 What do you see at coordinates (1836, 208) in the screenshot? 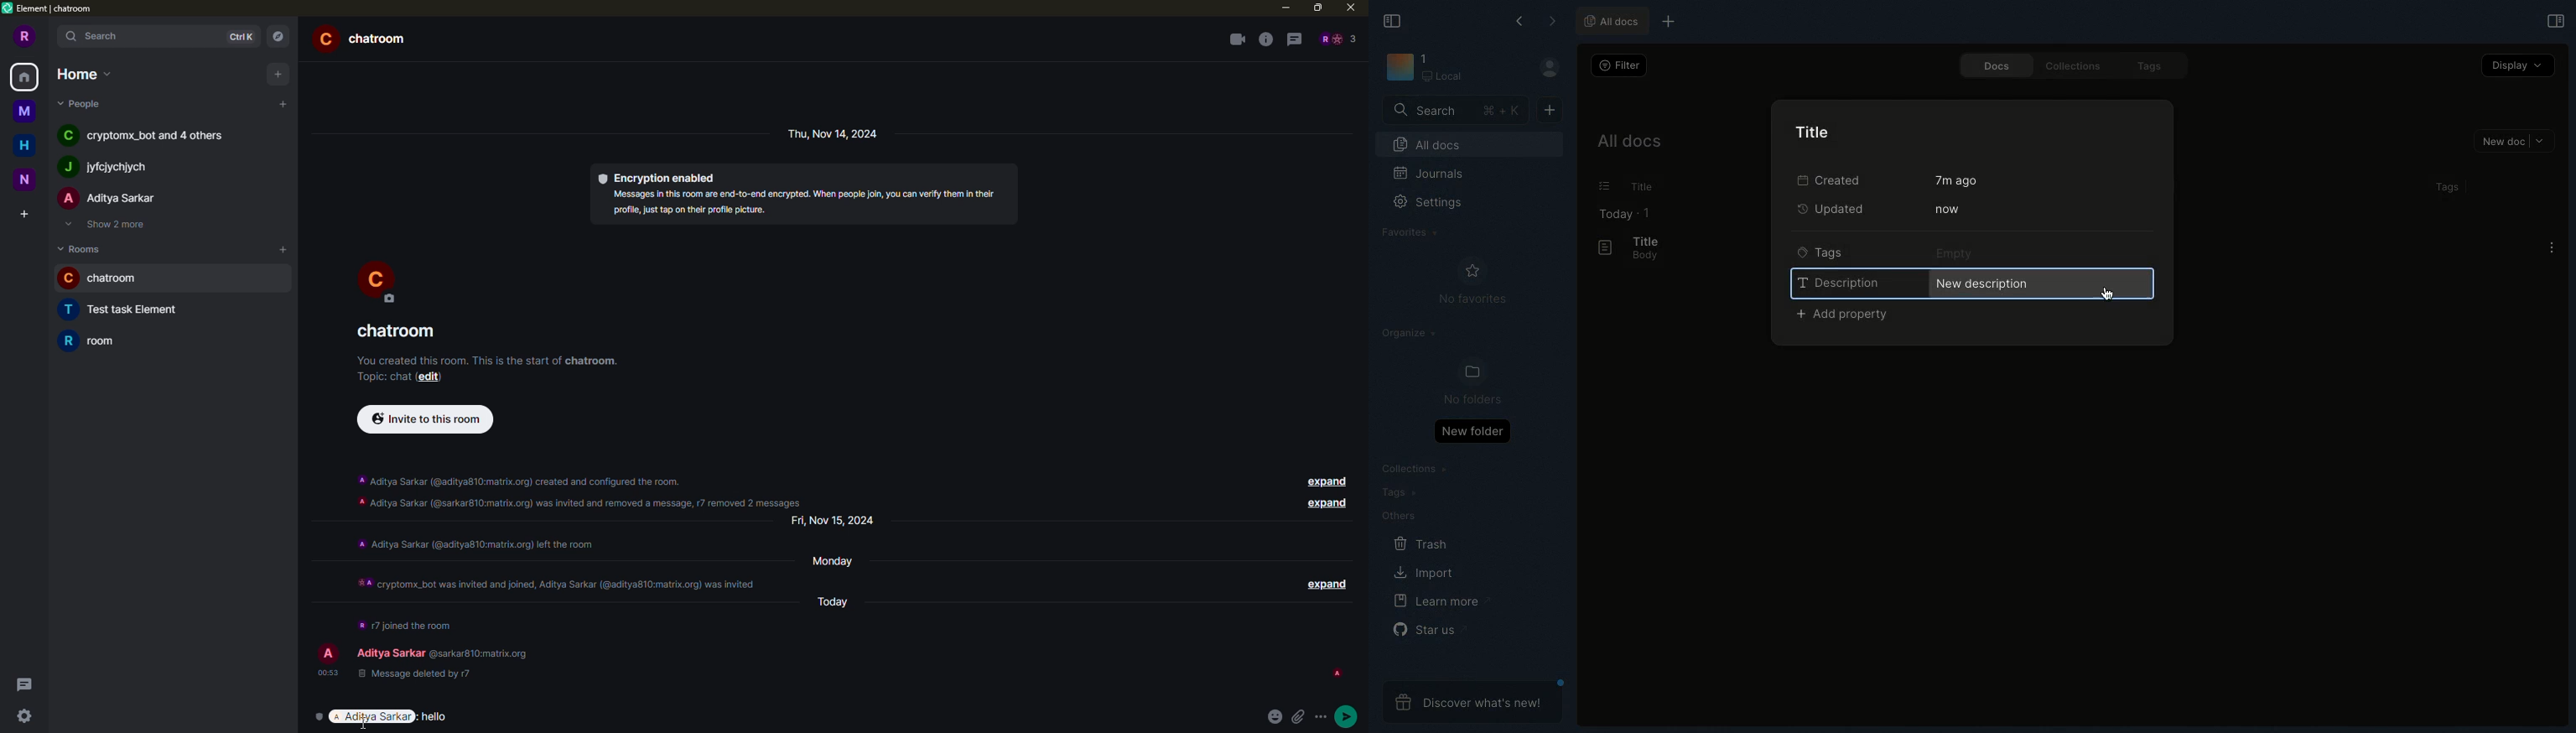
I see `Updated` at bounding box center [1836, 208].